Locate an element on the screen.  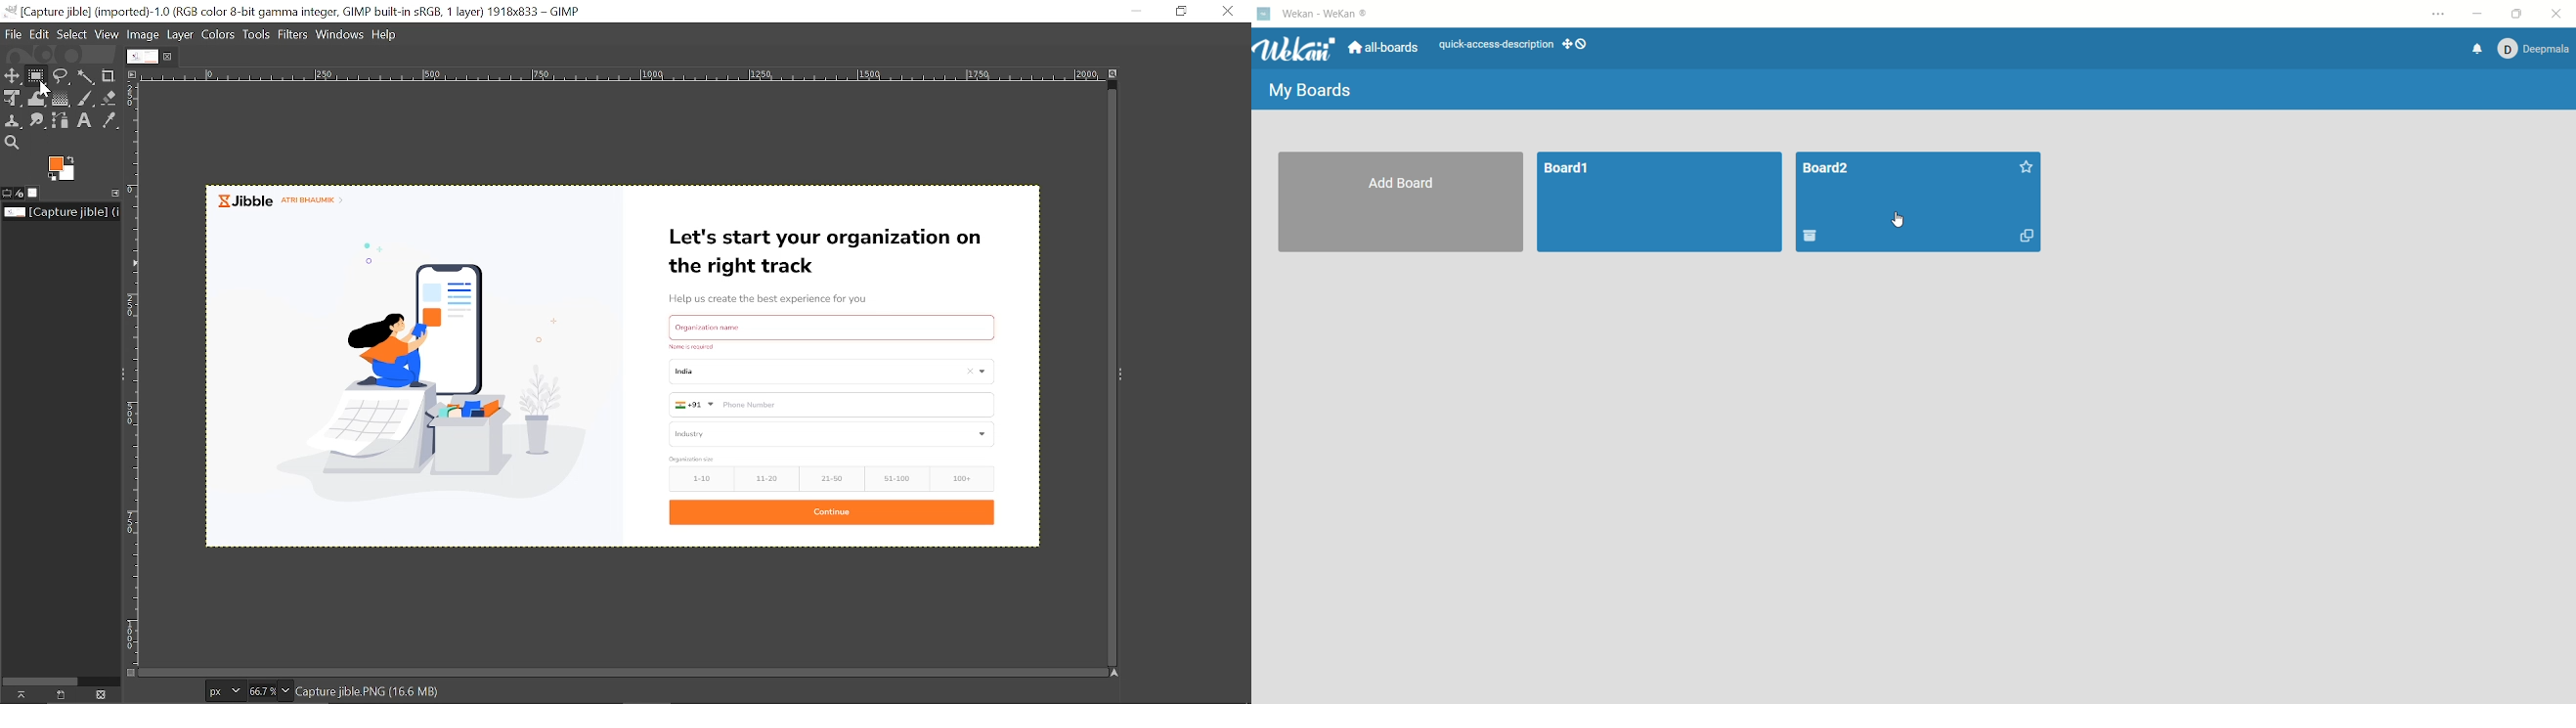
all boards is located at coordinates (1385, 46).